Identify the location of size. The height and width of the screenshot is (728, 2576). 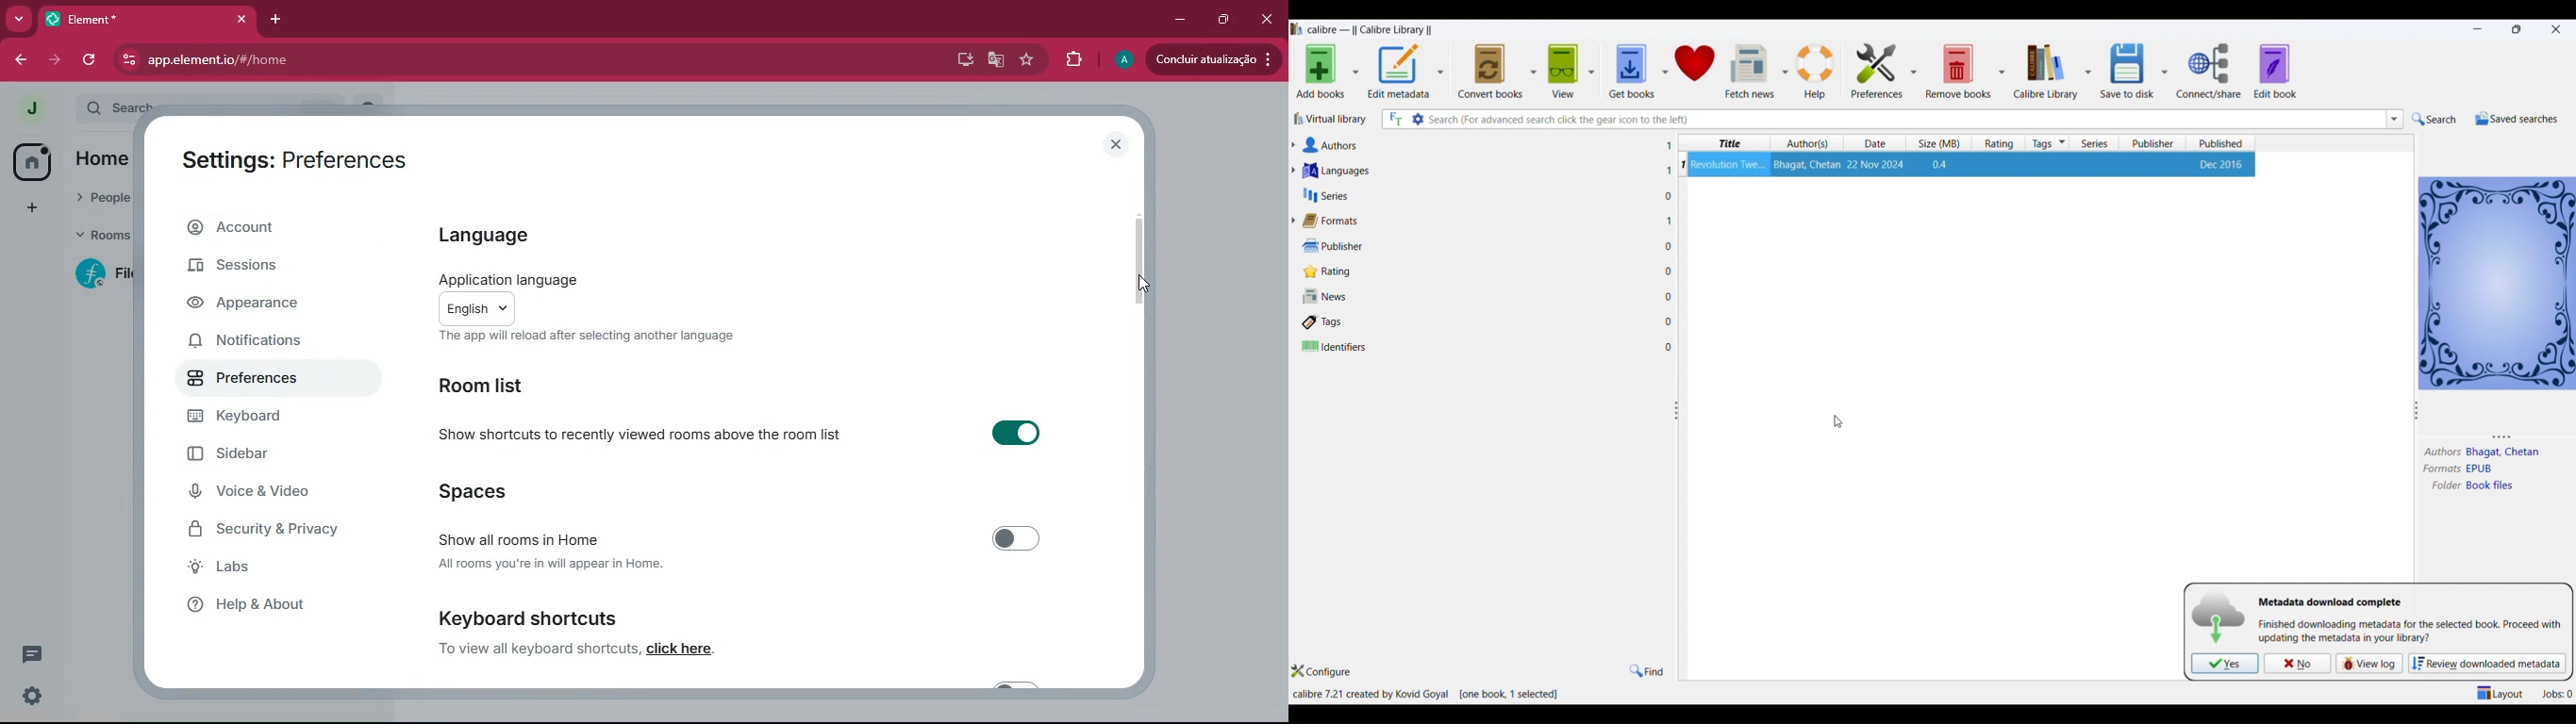
(1936, 143).